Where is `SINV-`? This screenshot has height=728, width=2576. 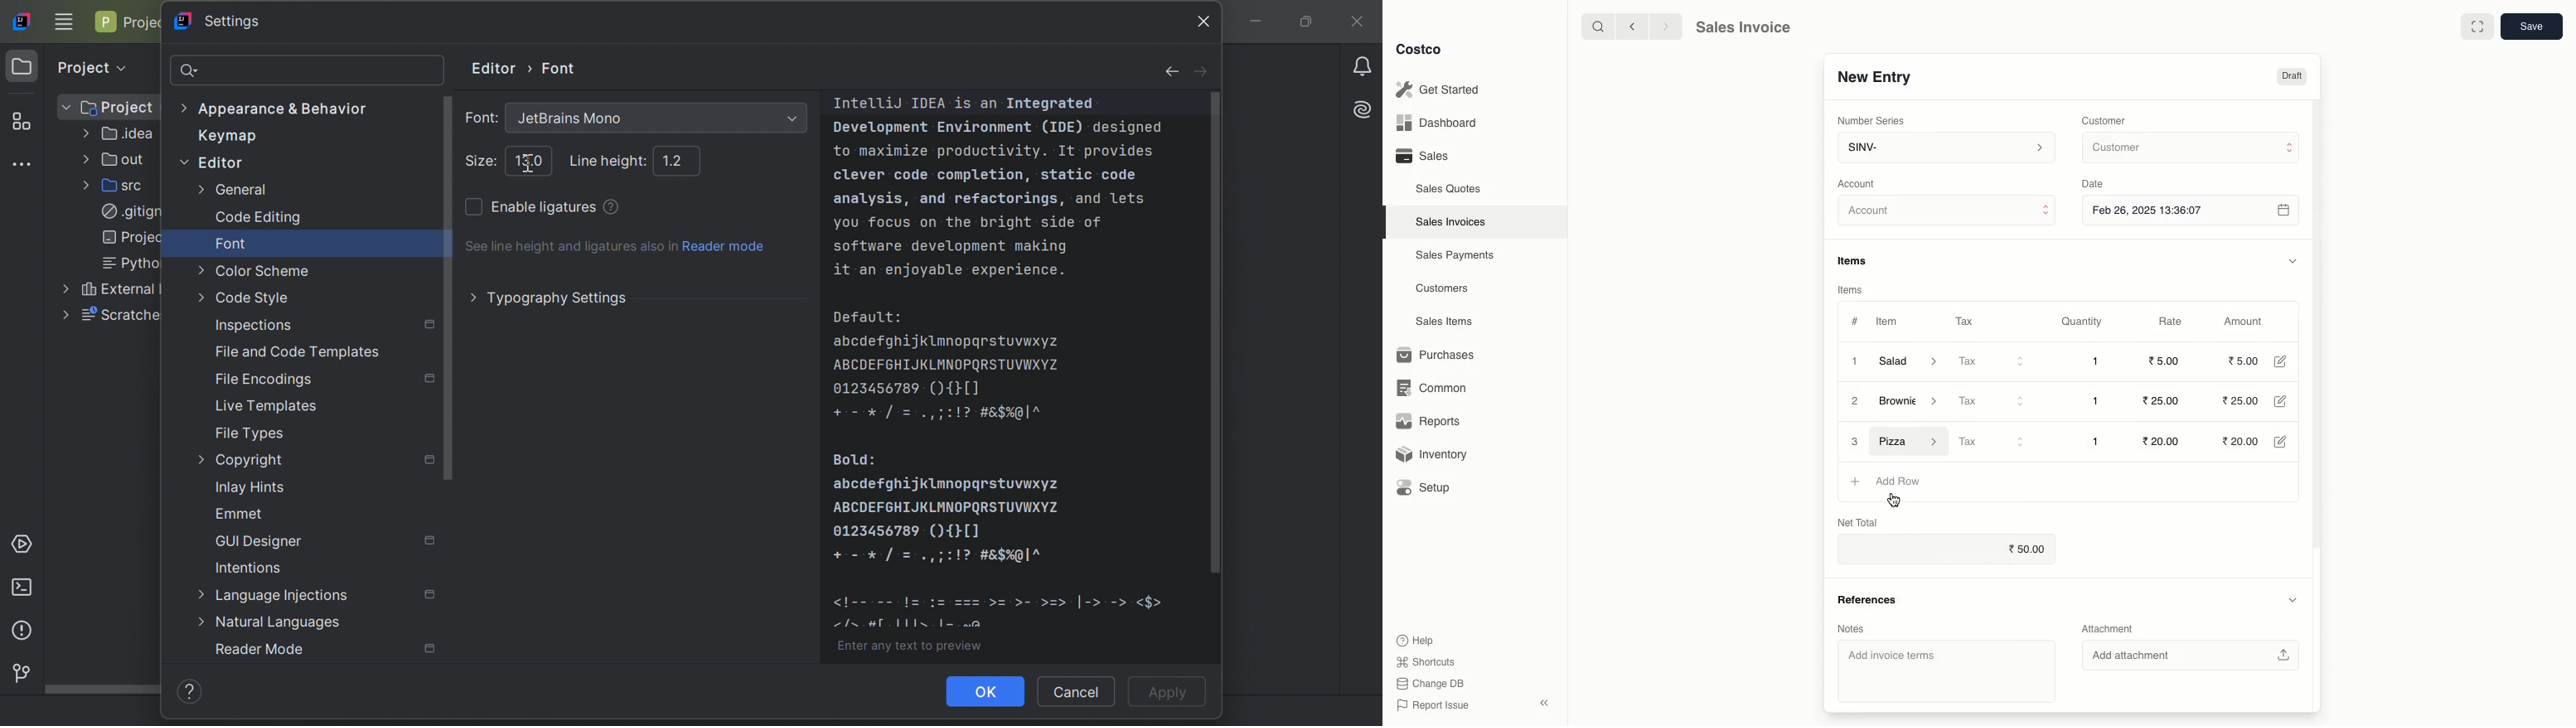 SINV- is located at coordinates (1945, 149).